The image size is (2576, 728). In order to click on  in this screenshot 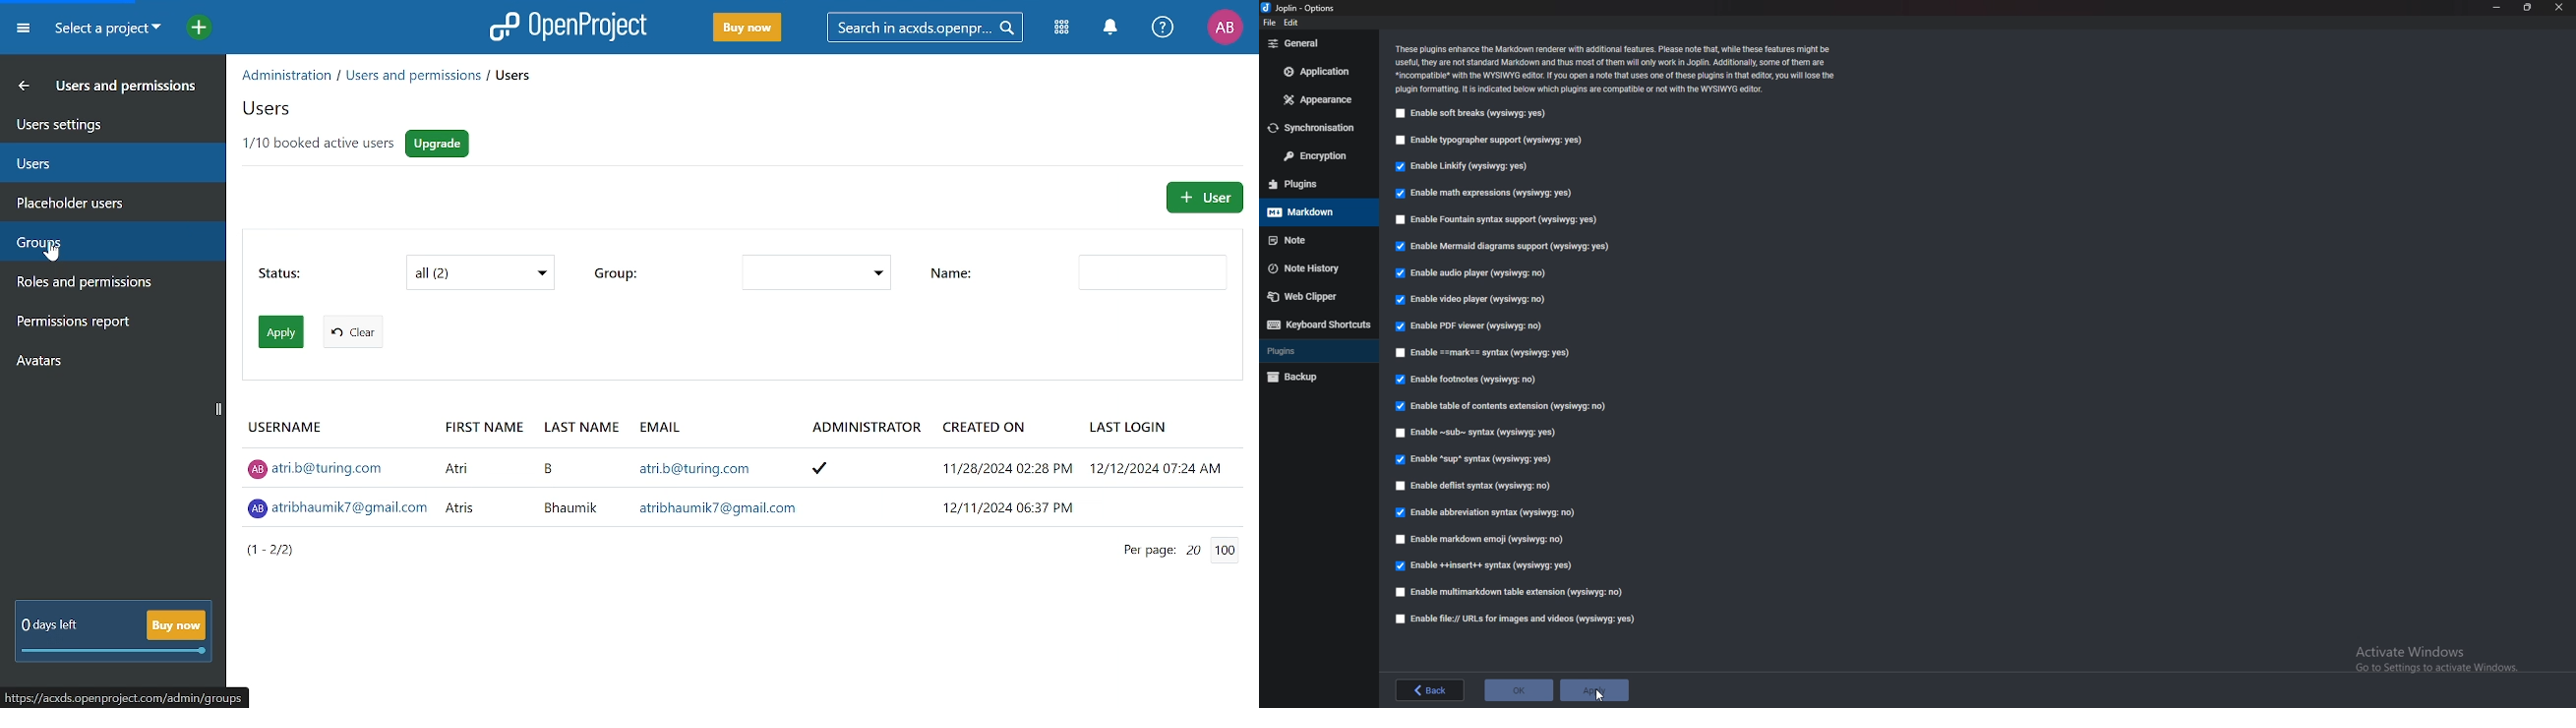, I will do `click(2430, 654)`.